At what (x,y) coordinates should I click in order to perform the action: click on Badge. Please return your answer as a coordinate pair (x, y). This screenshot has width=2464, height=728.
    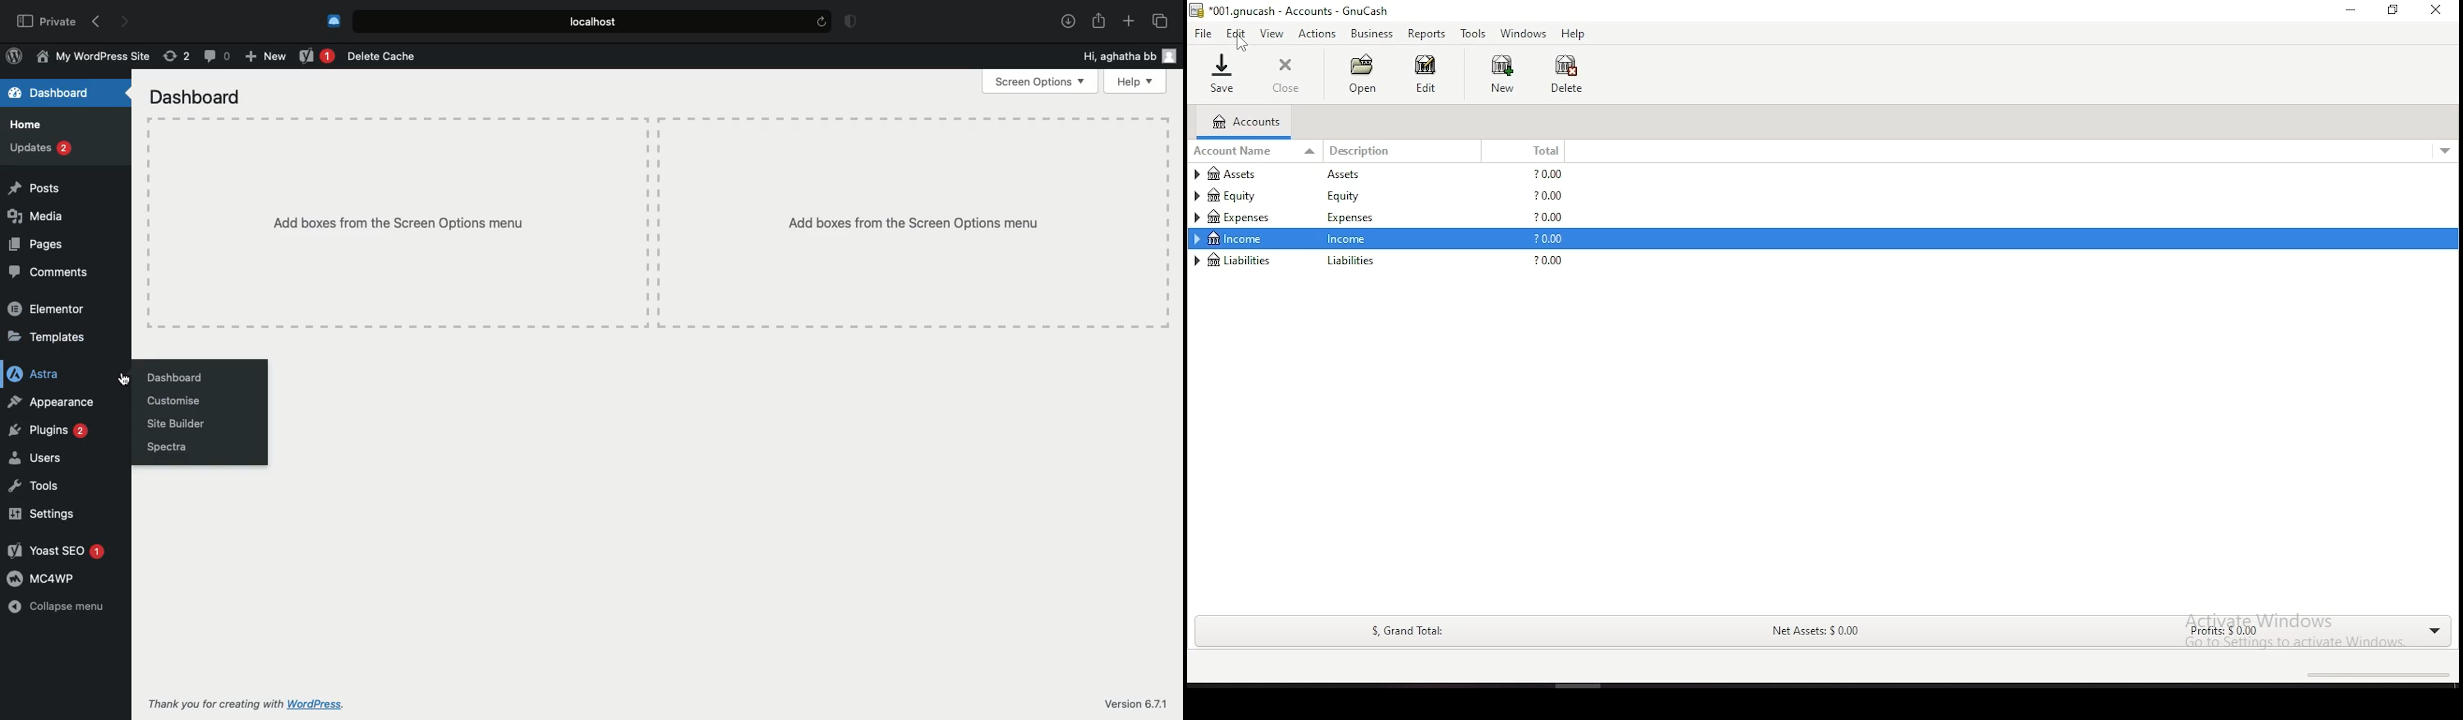
    Looking at the image, I should click on (854, 23).